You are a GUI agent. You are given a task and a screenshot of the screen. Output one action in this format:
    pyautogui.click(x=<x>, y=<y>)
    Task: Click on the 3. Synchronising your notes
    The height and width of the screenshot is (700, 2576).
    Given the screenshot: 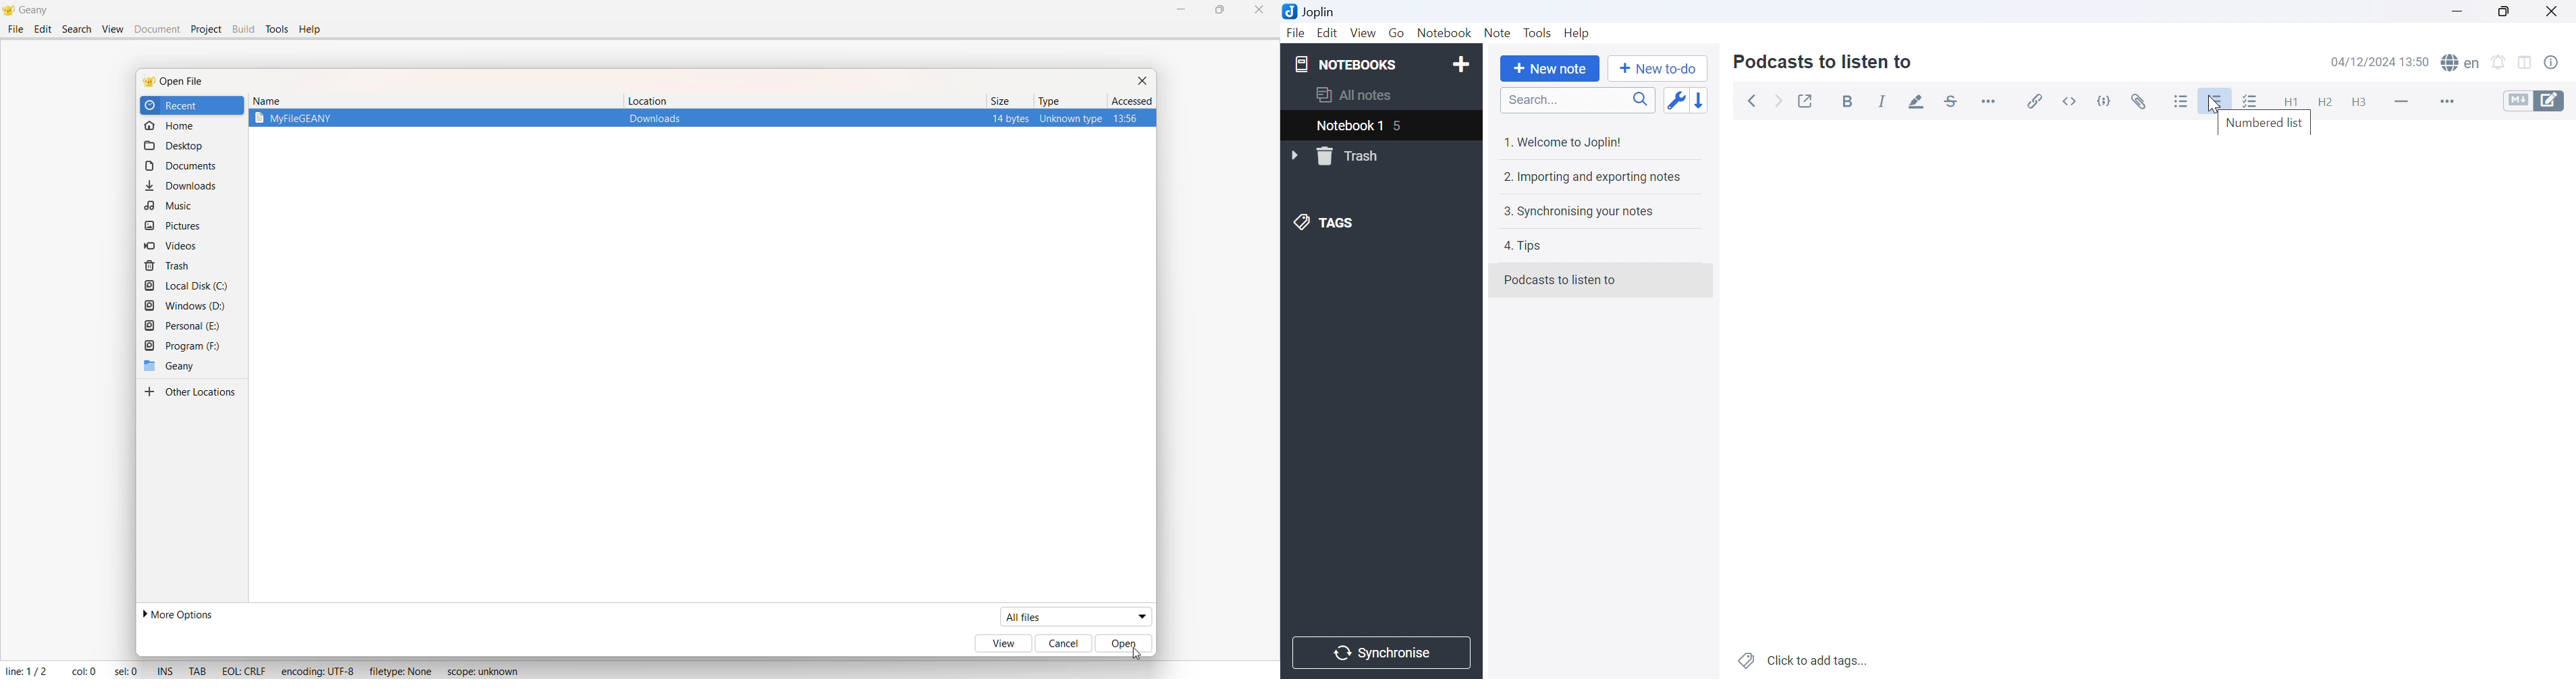 What is the action you would take?
    pyautogui.click(x=1579, y=213)
    